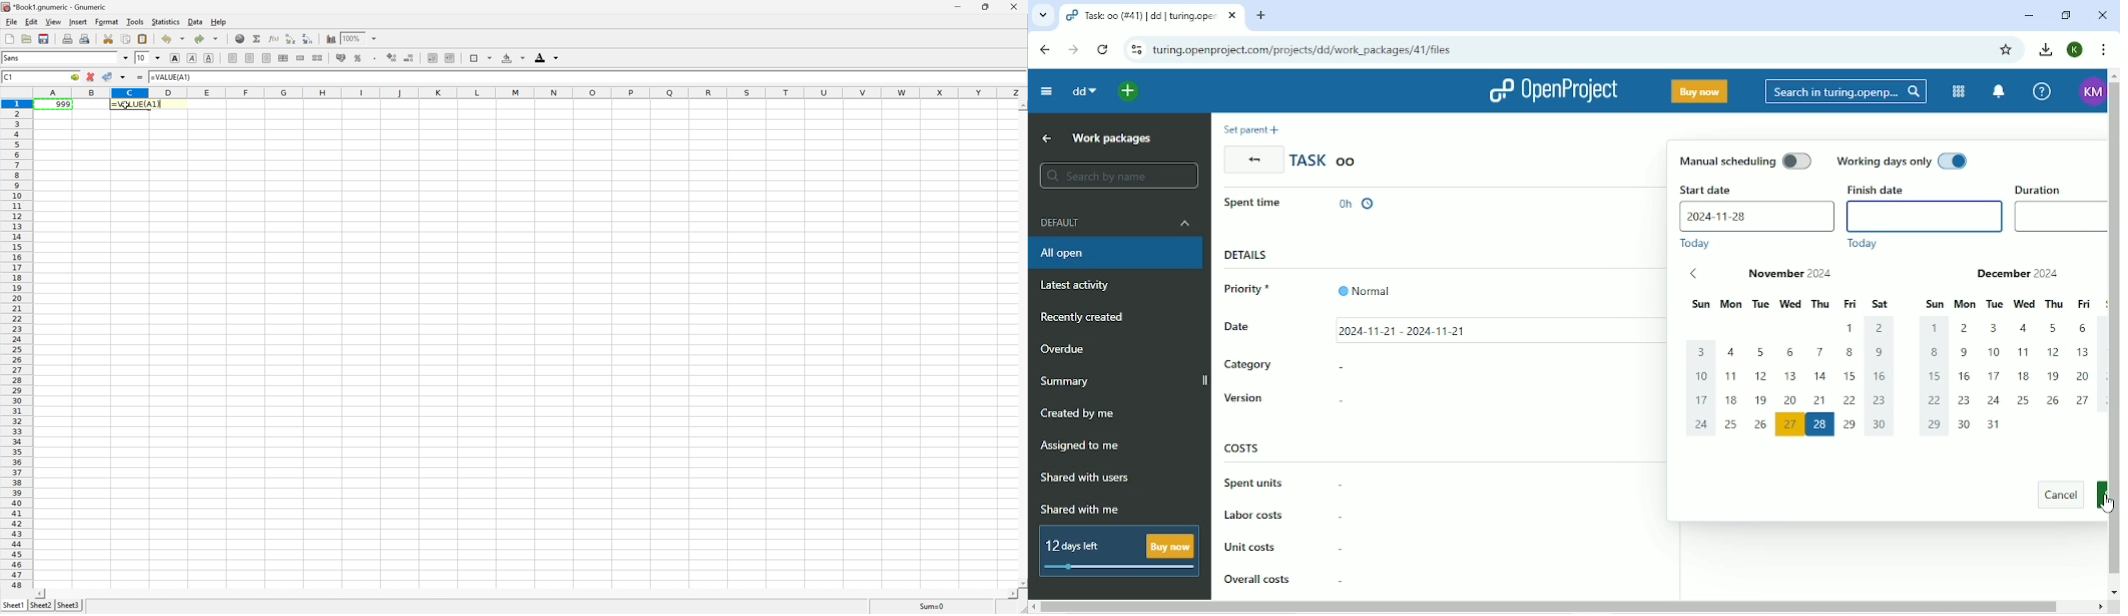  Describe the element at coordinates (86, 39) in the screenshot. I see `print preview` at that location.